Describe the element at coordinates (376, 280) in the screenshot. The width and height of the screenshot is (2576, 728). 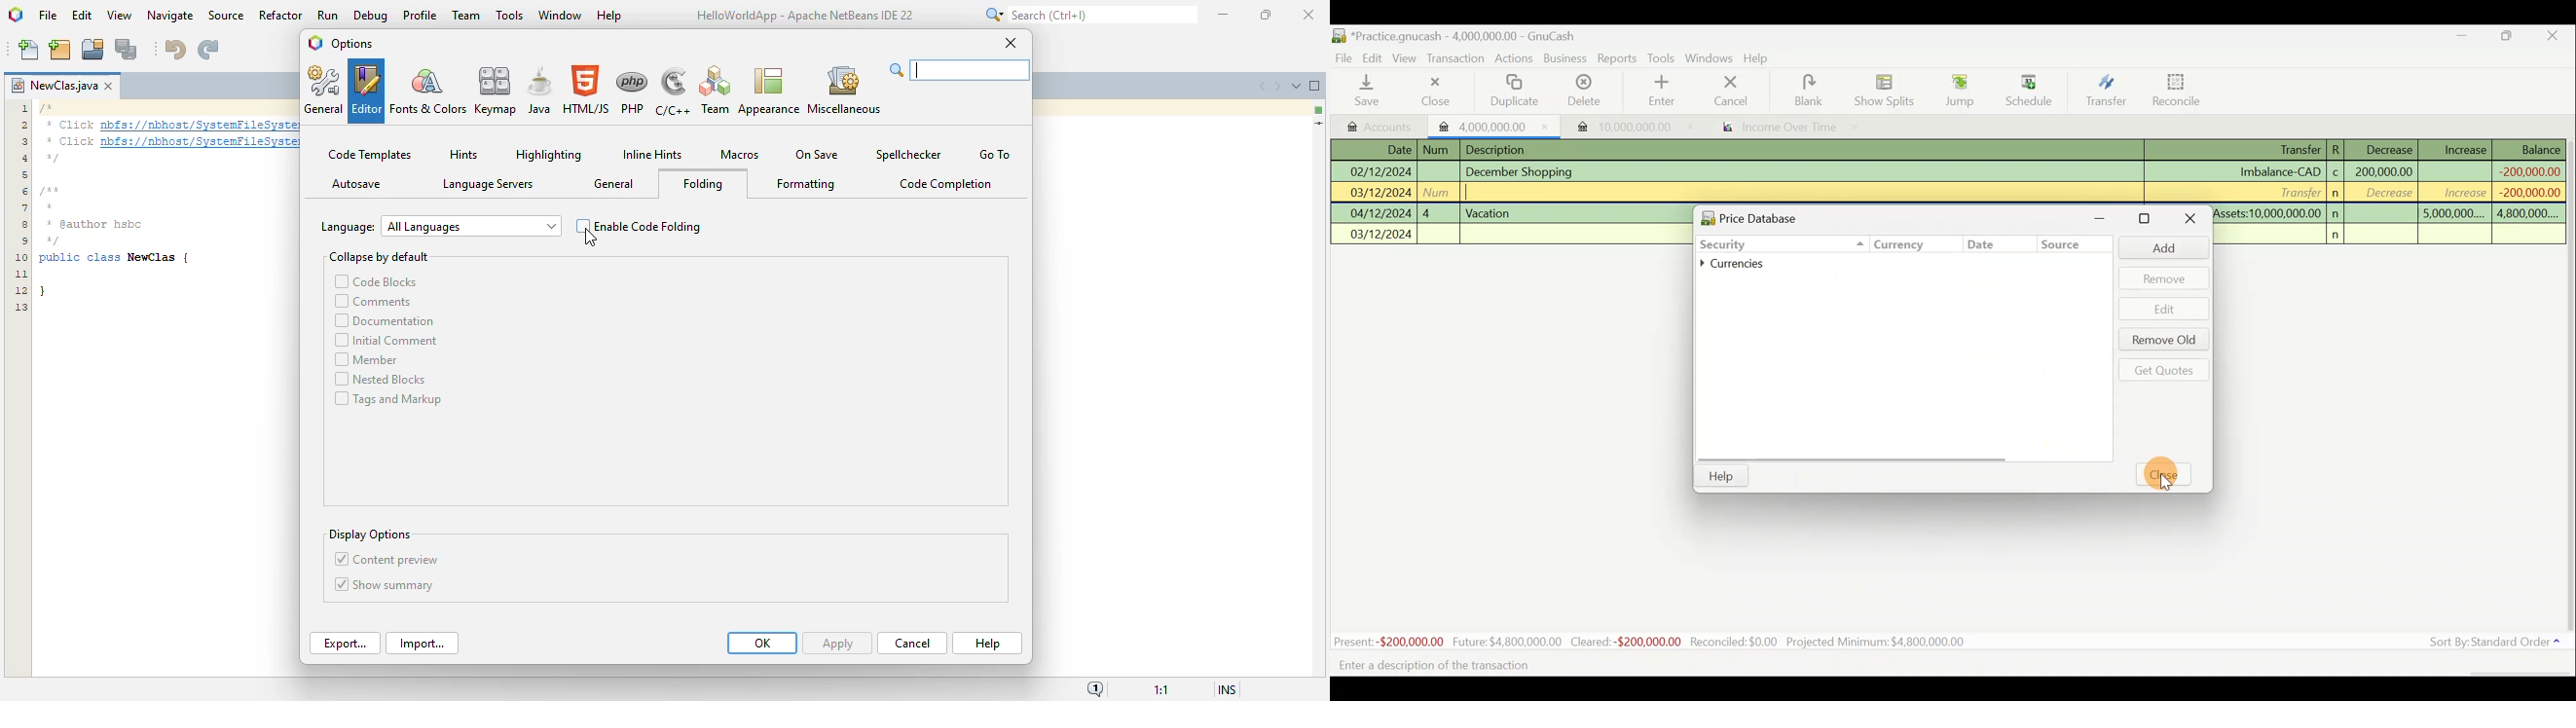
I see `code blocks` at that location.